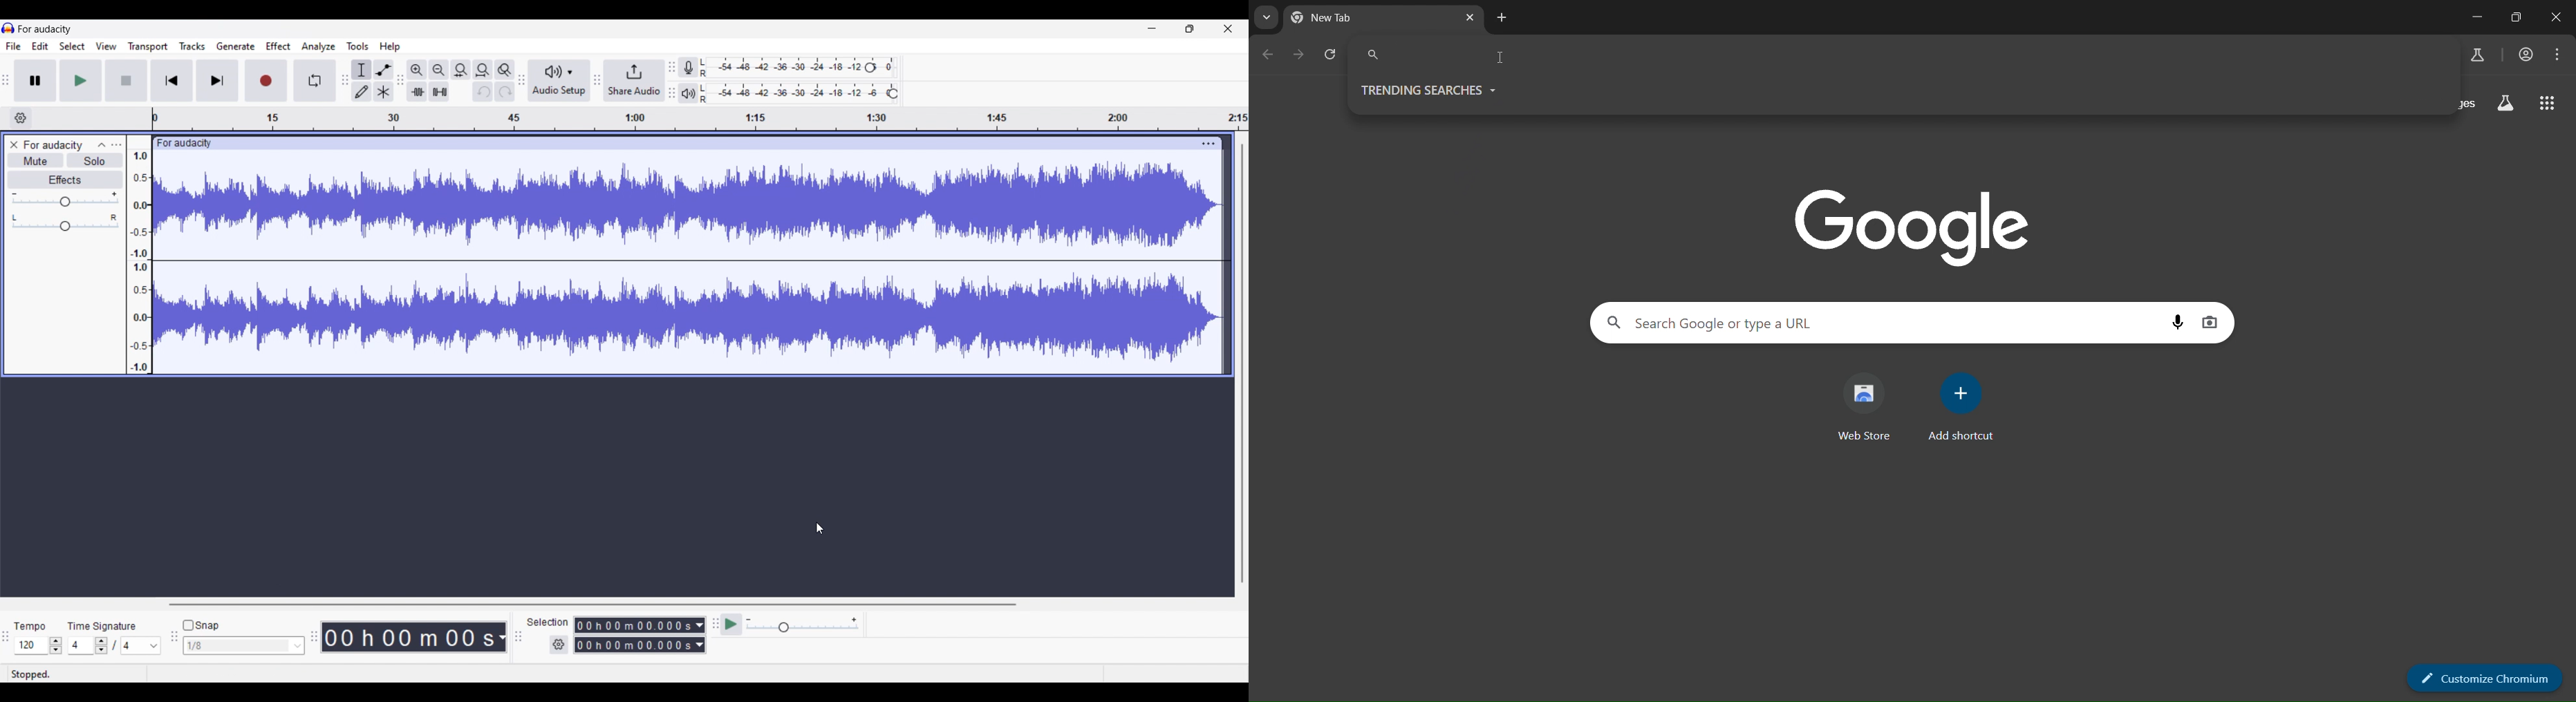  I want to click on Pan to right, so click(114, 217).